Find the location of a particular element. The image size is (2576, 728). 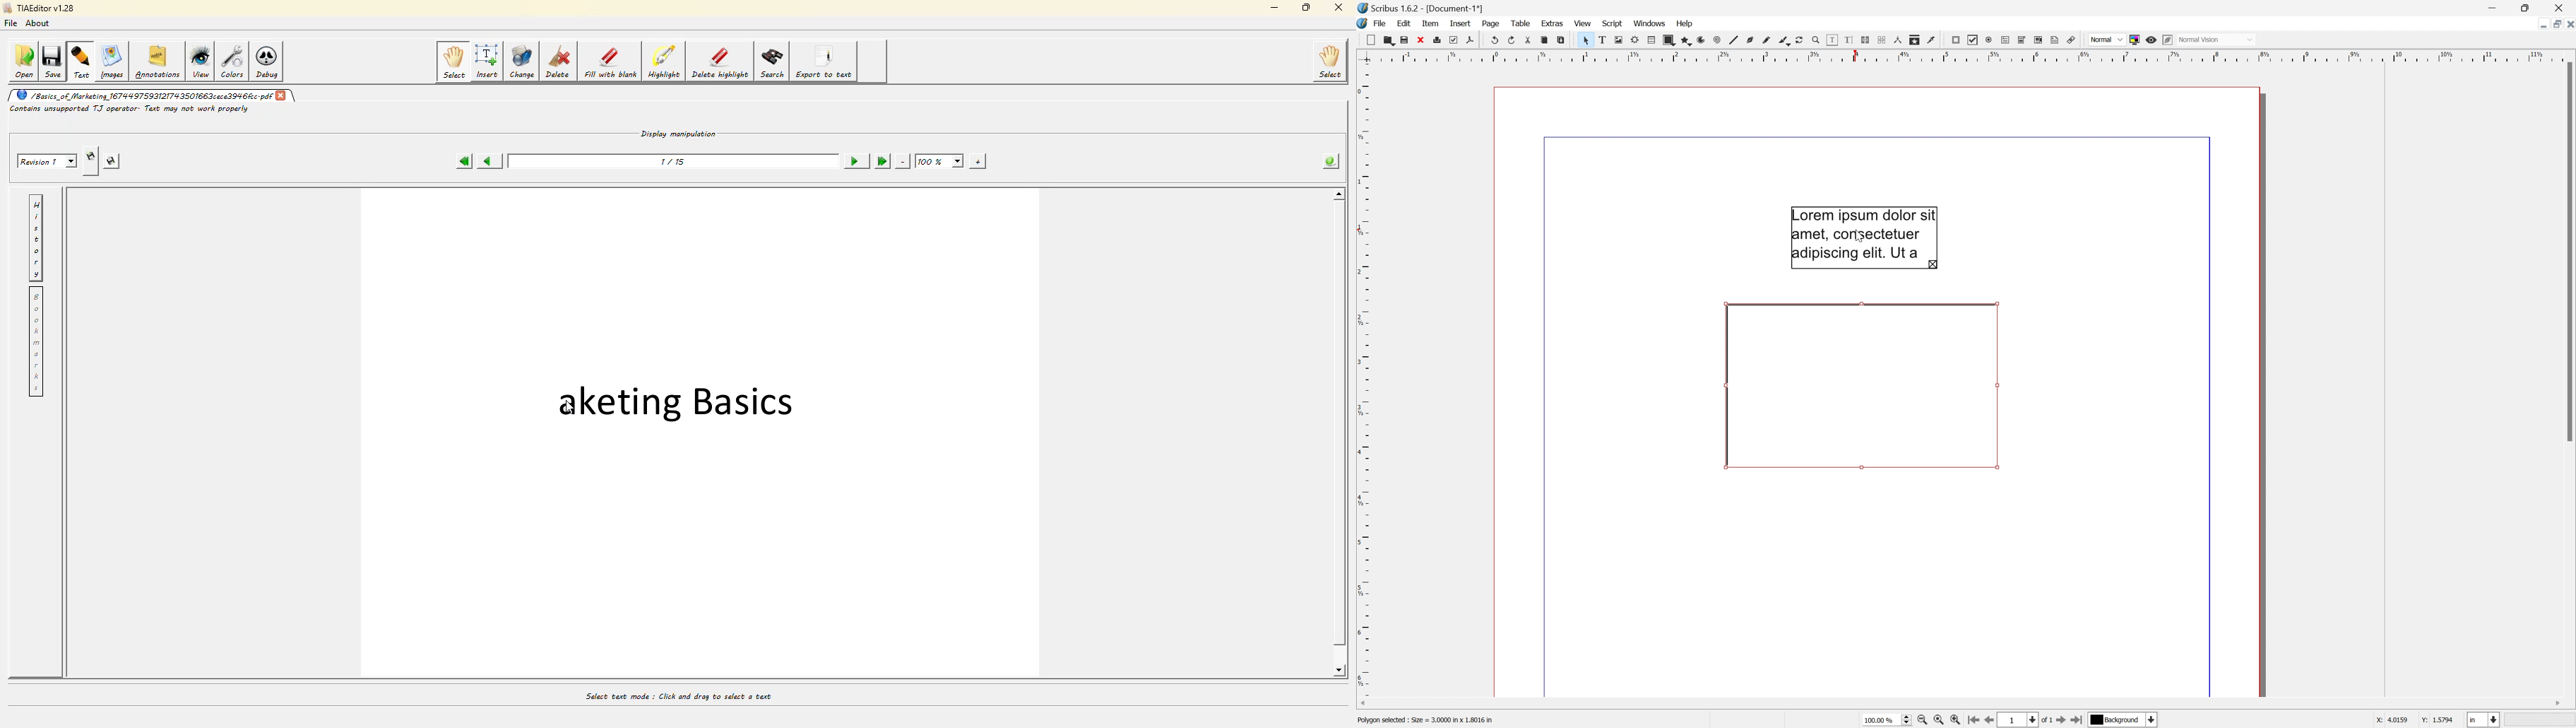

Open is located at coordinates (1384, 41).